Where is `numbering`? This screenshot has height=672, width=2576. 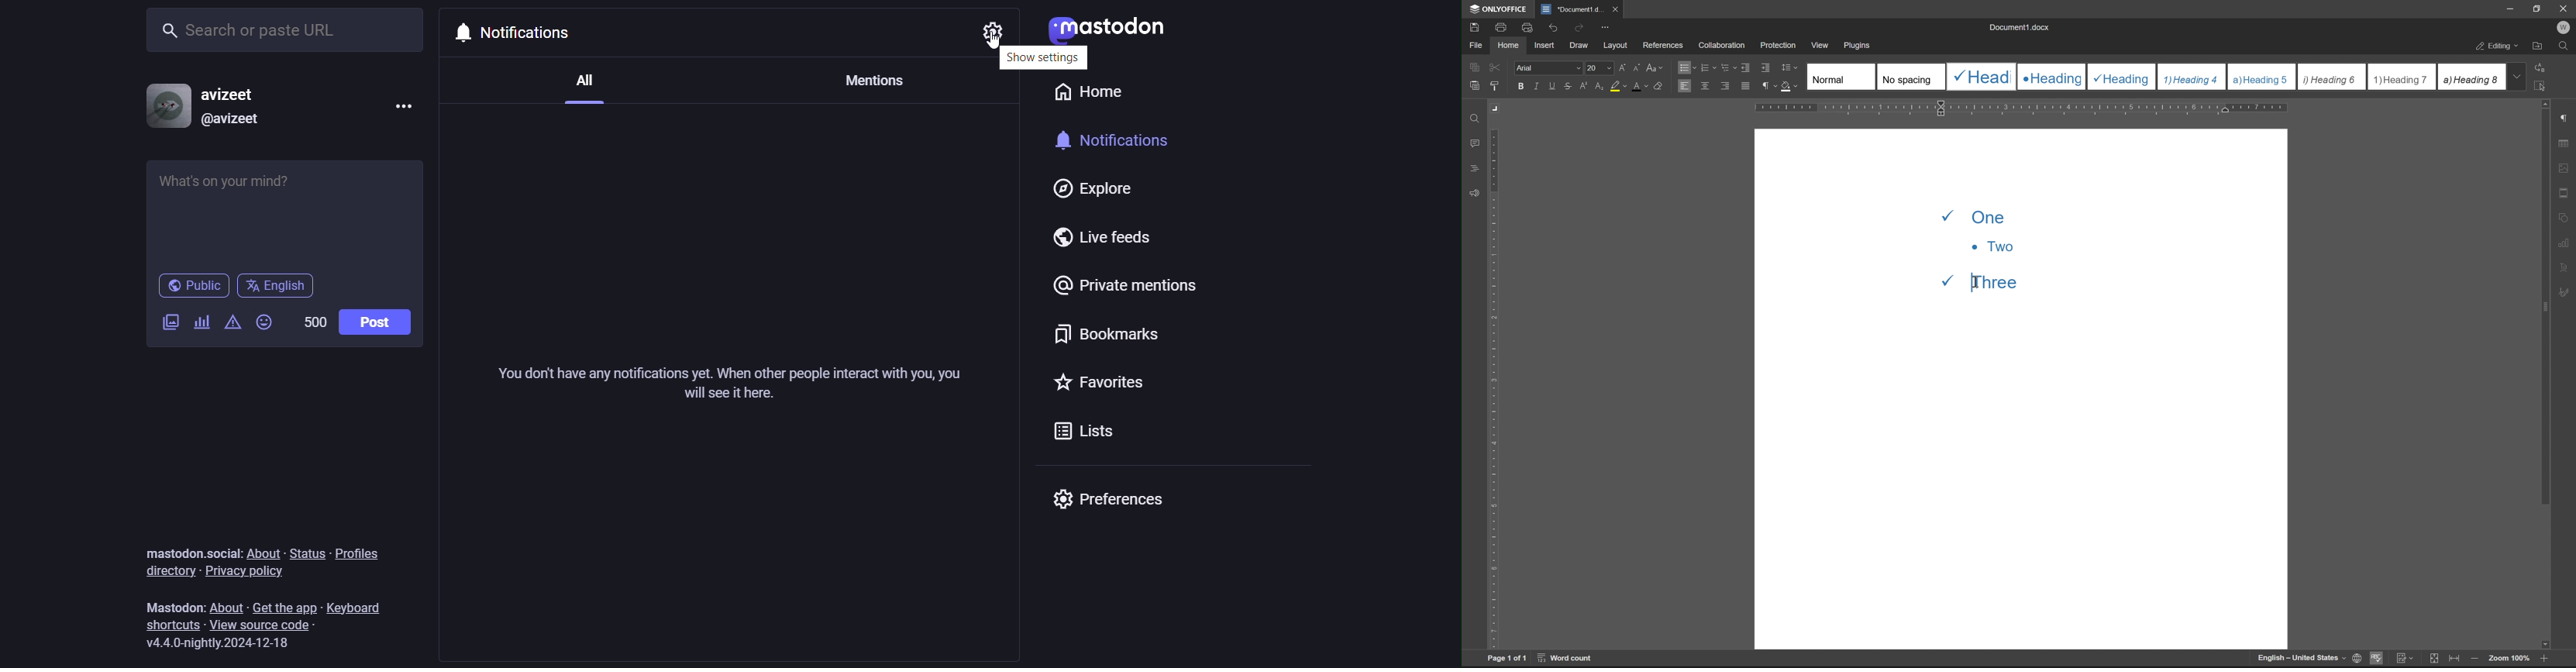 numbering is located at coordinates (1708, 68).